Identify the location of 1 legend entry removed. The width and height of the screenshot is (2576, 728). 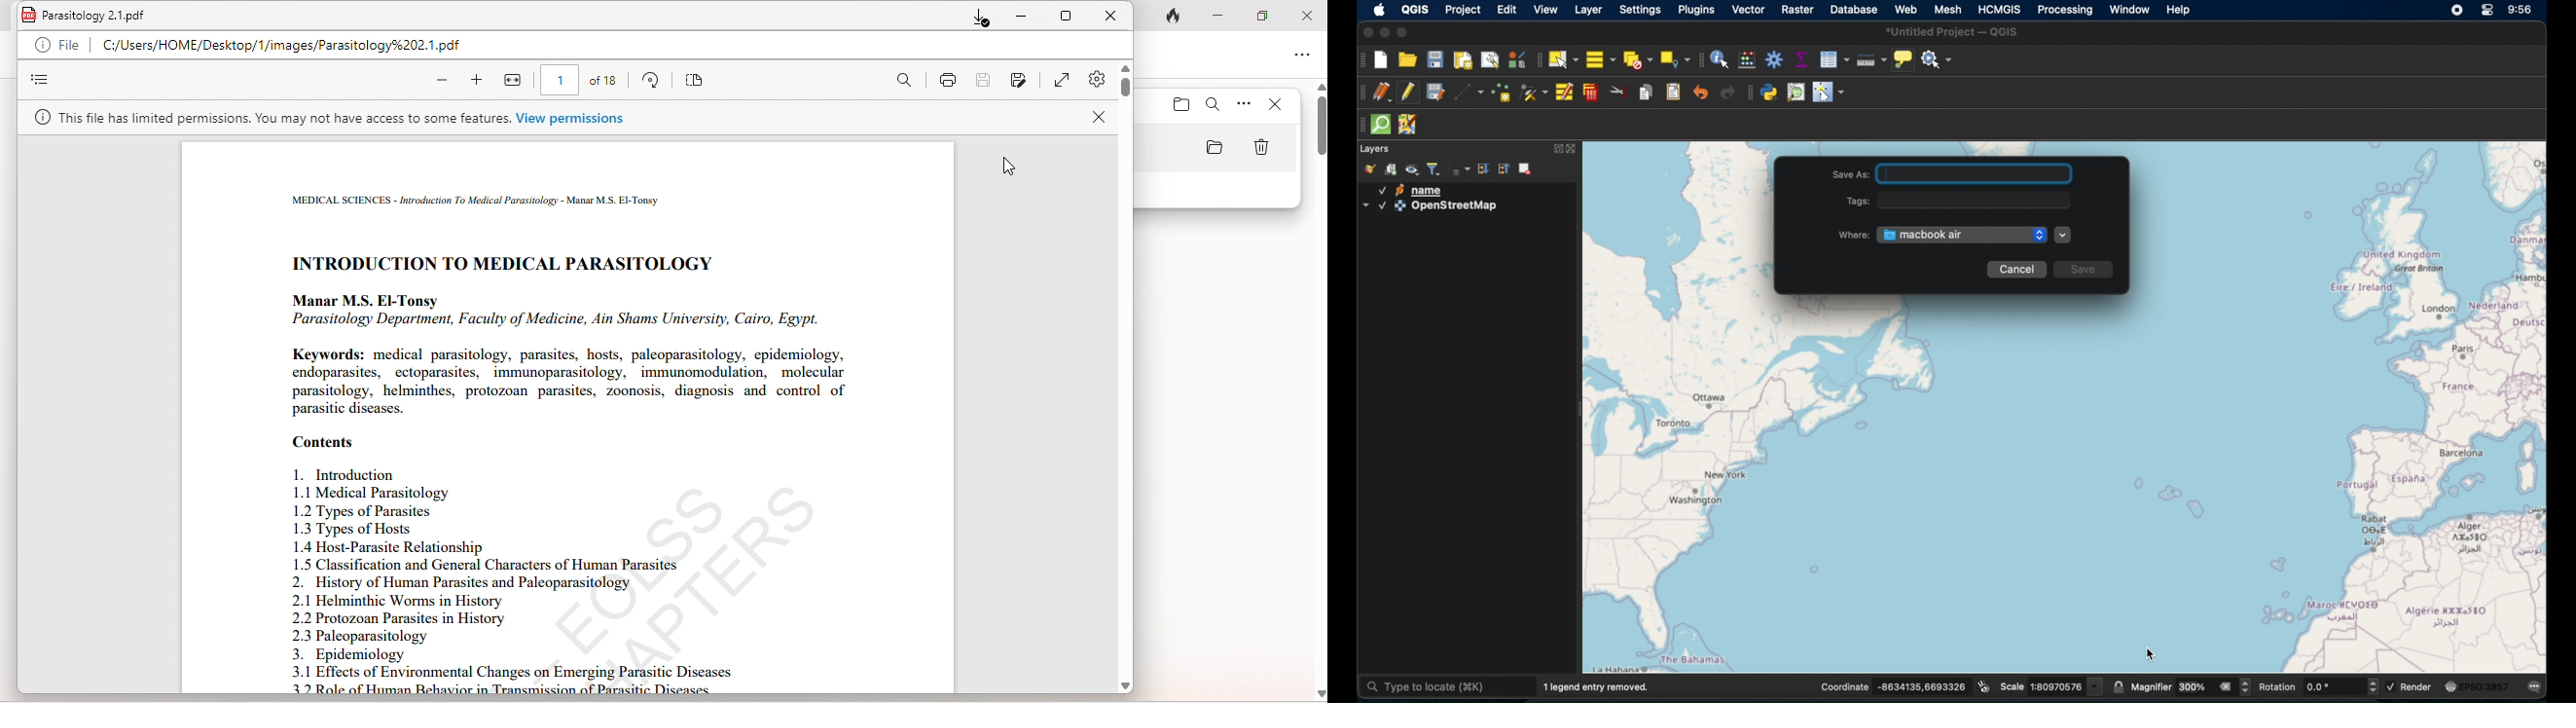
(1599, 687).